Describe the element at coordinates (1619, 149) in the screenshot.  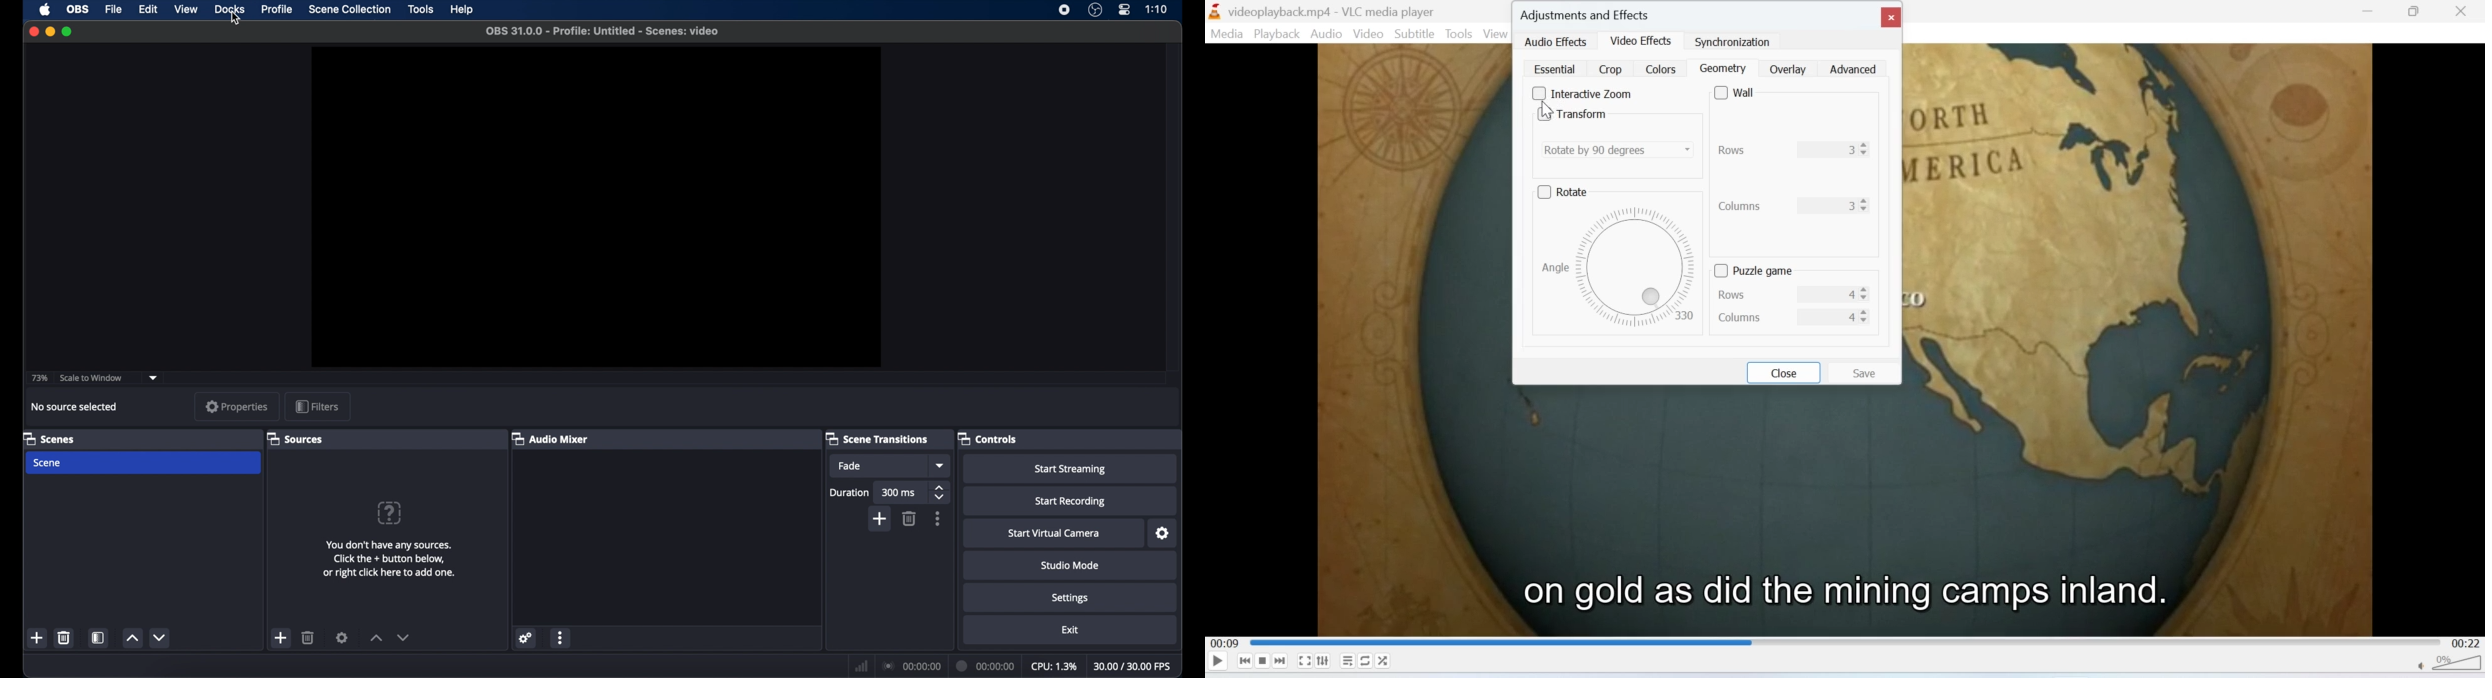
I see `Rotate by 90 degrees` at that location.